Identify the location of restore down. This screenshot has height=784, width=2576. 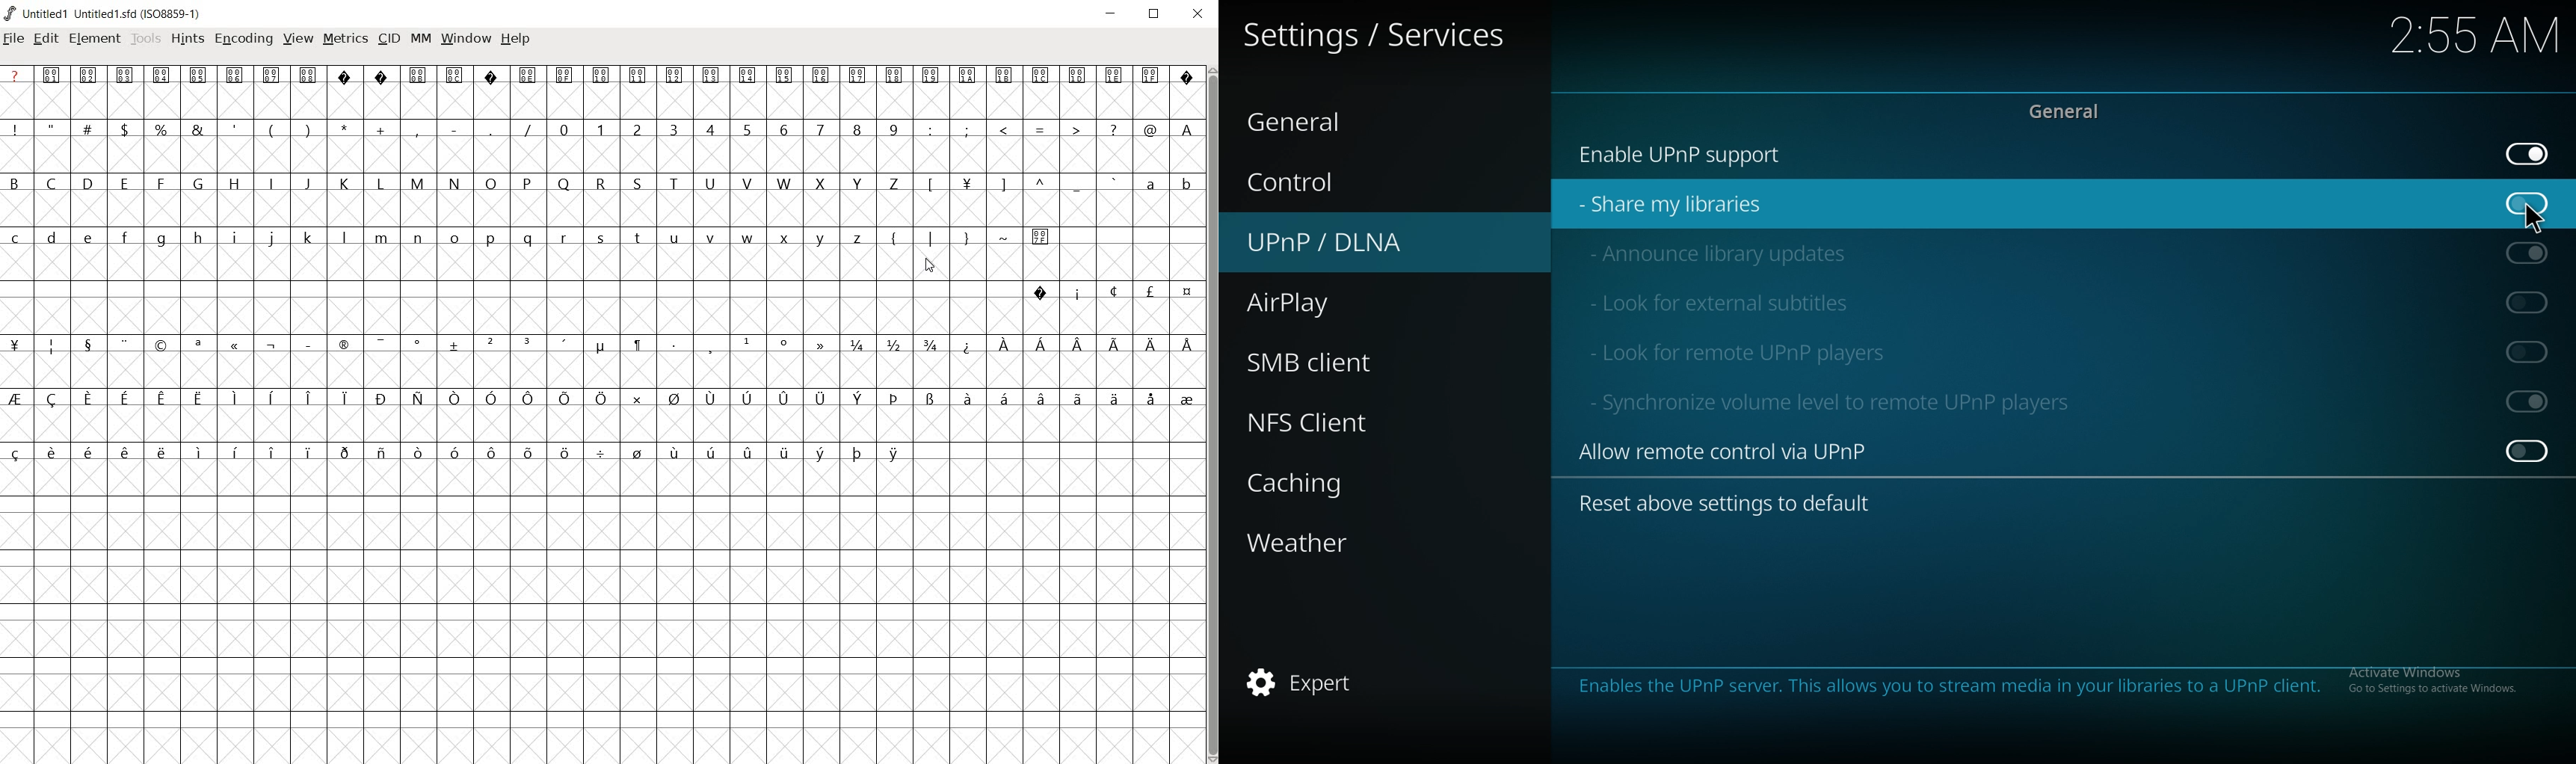
(1155, 14).